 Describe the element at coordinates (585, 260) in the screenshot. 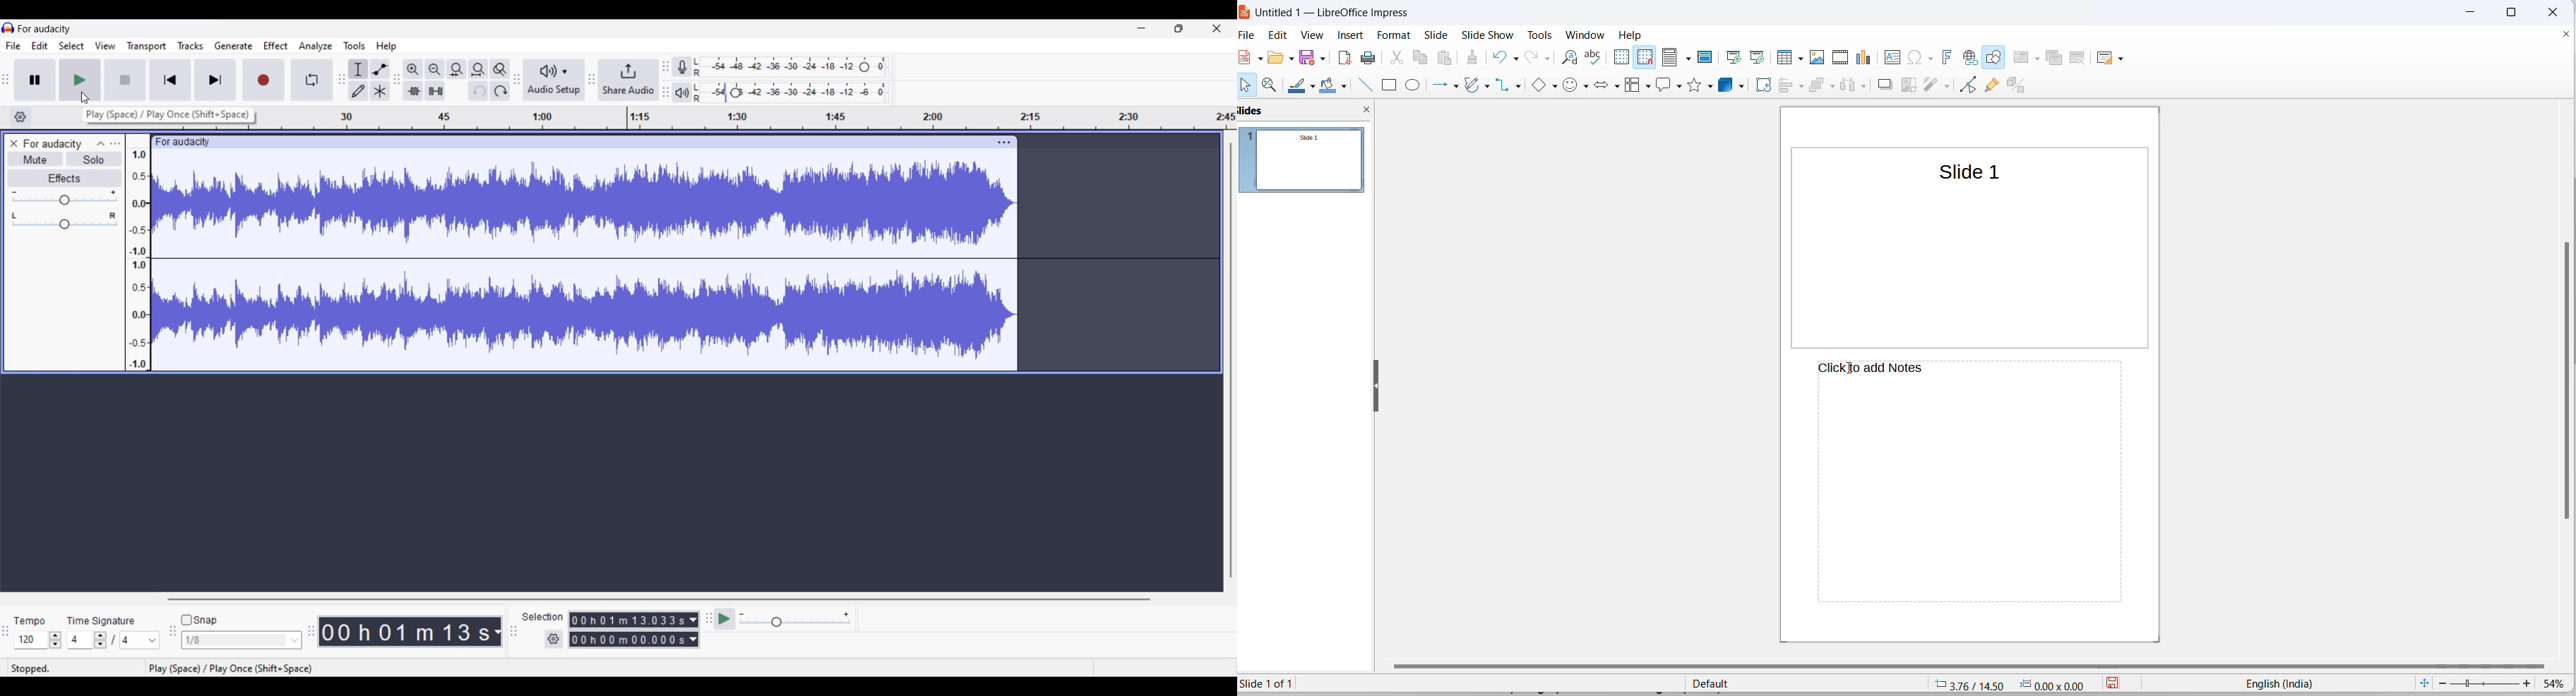

I see `Current track` at that location.